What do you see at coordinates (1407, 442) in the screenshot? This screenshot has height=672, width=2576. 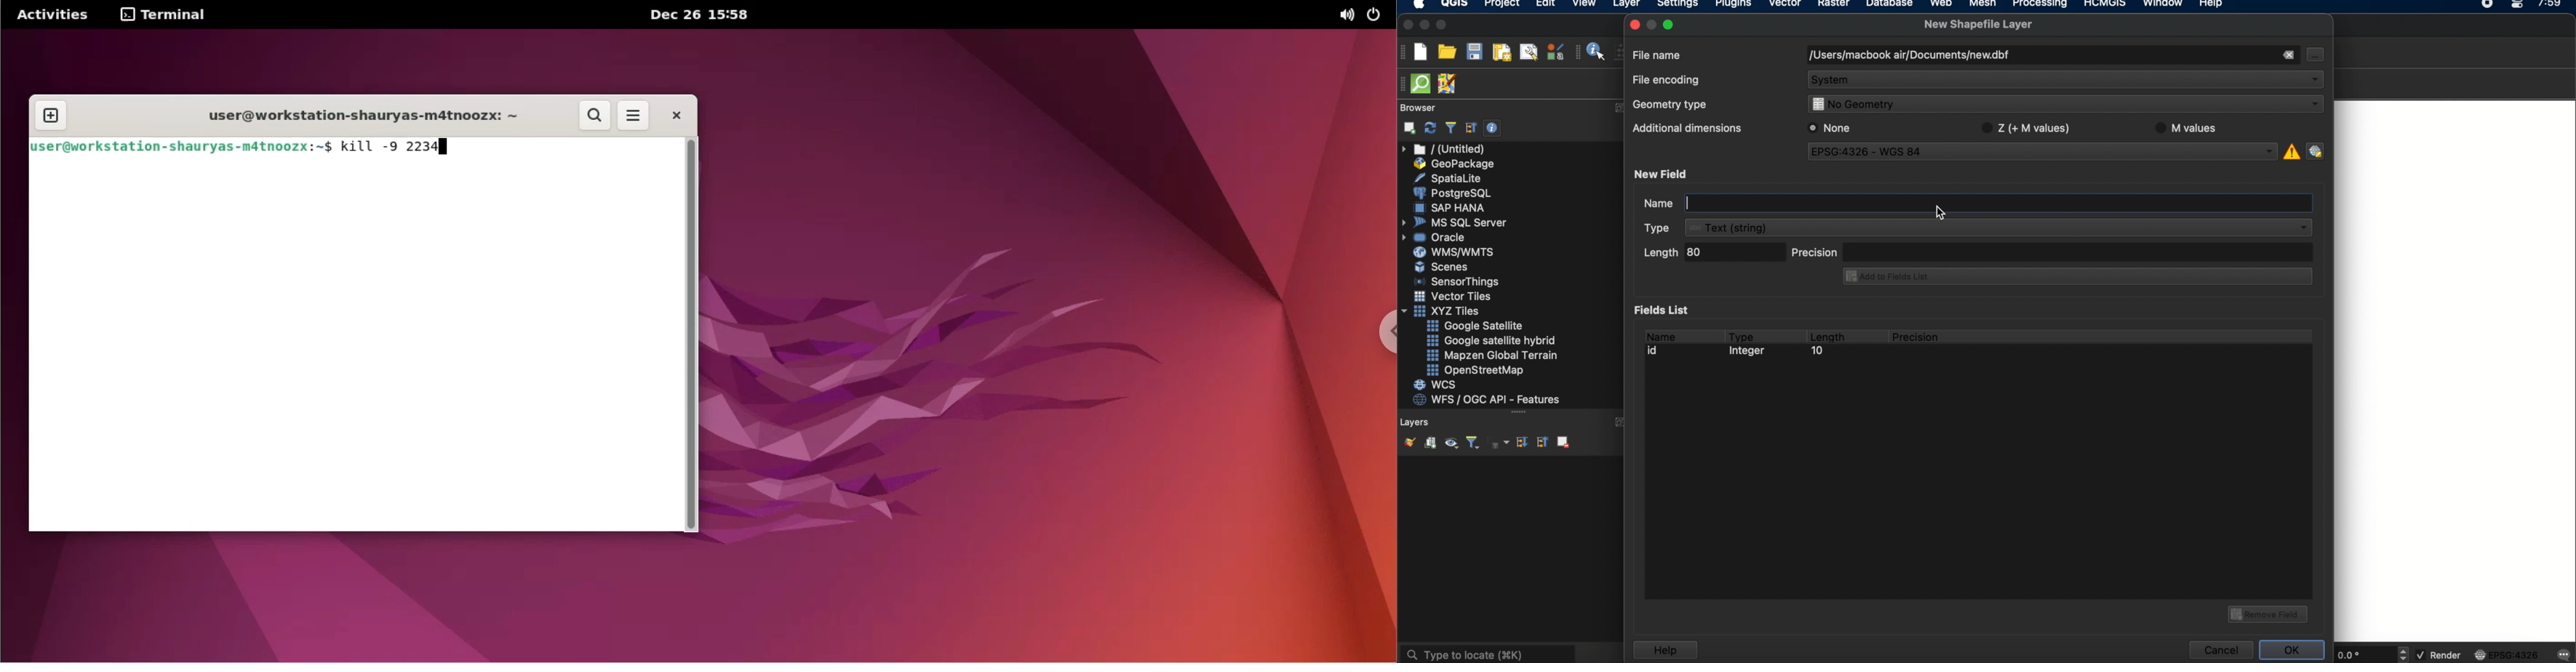 I see `open the layer` at bounding box center [1407, 442].